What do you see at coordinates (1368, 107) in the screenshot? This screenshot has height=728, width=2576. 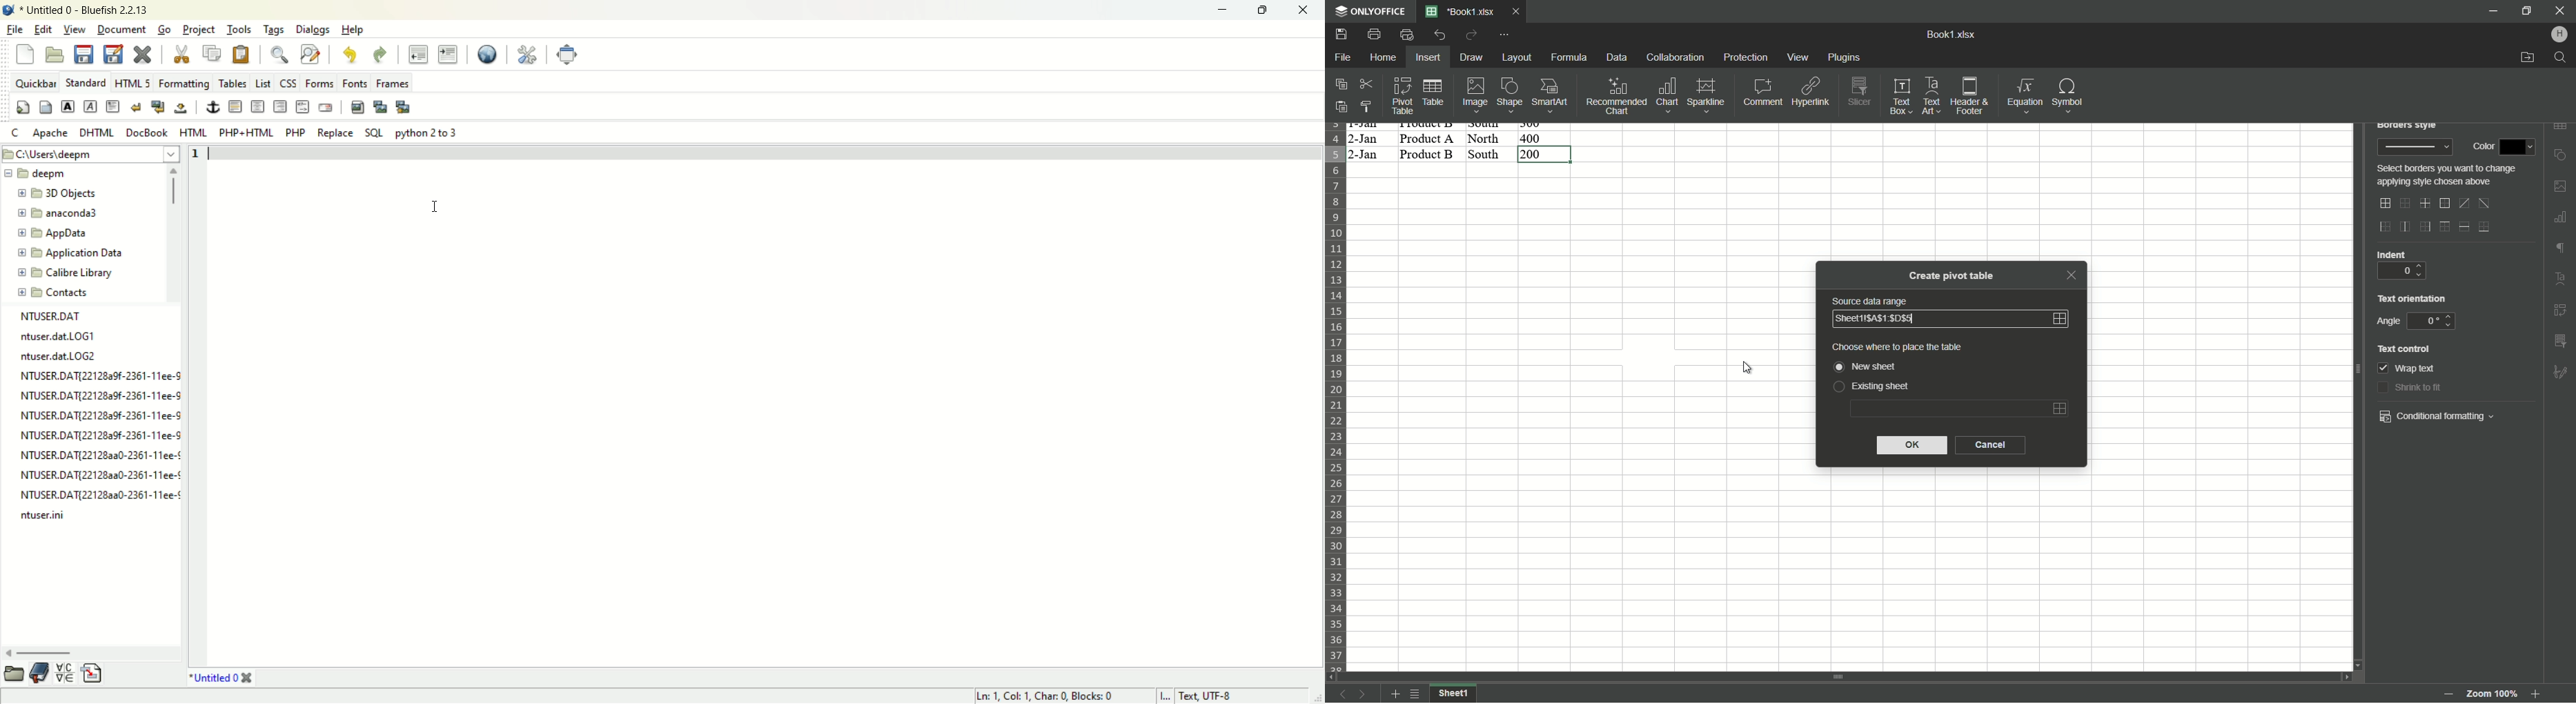 I see `Copy style` at bounding box center [1368, 107].